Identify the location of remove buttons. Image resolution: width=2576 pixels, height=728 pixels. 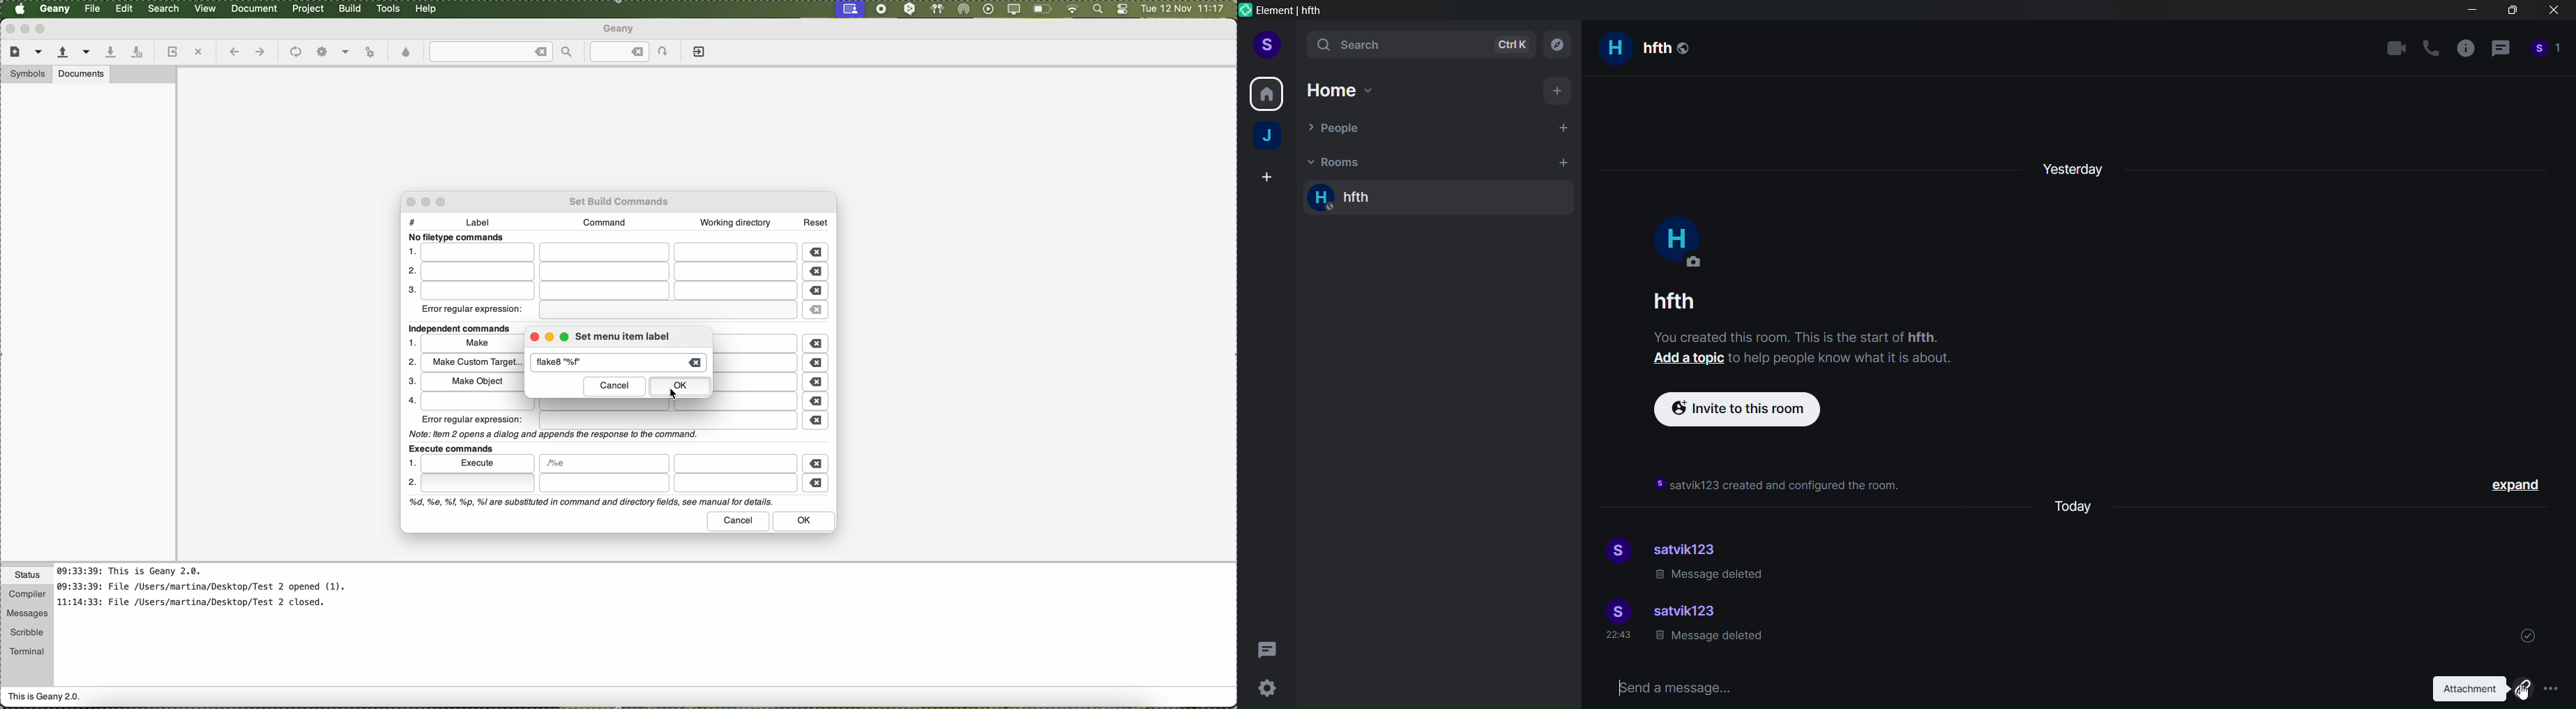
(818, 368).